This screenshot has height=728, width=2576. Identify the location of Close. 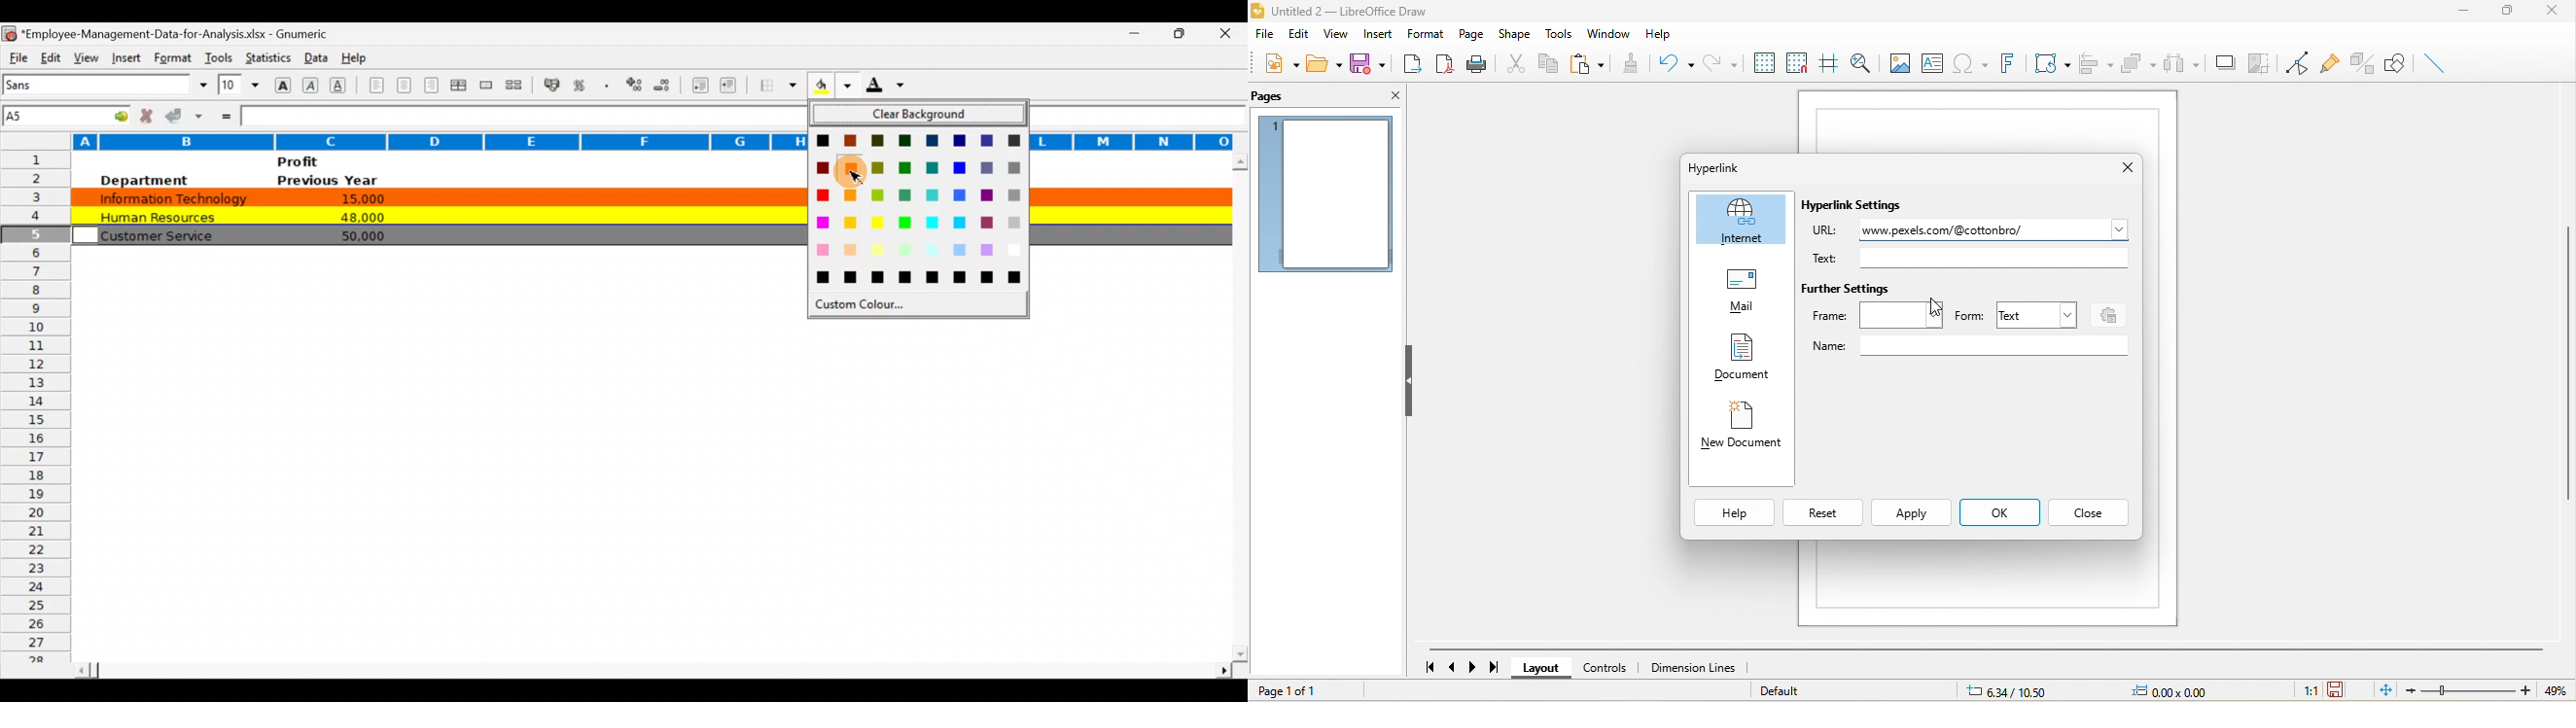
(1230, 34).